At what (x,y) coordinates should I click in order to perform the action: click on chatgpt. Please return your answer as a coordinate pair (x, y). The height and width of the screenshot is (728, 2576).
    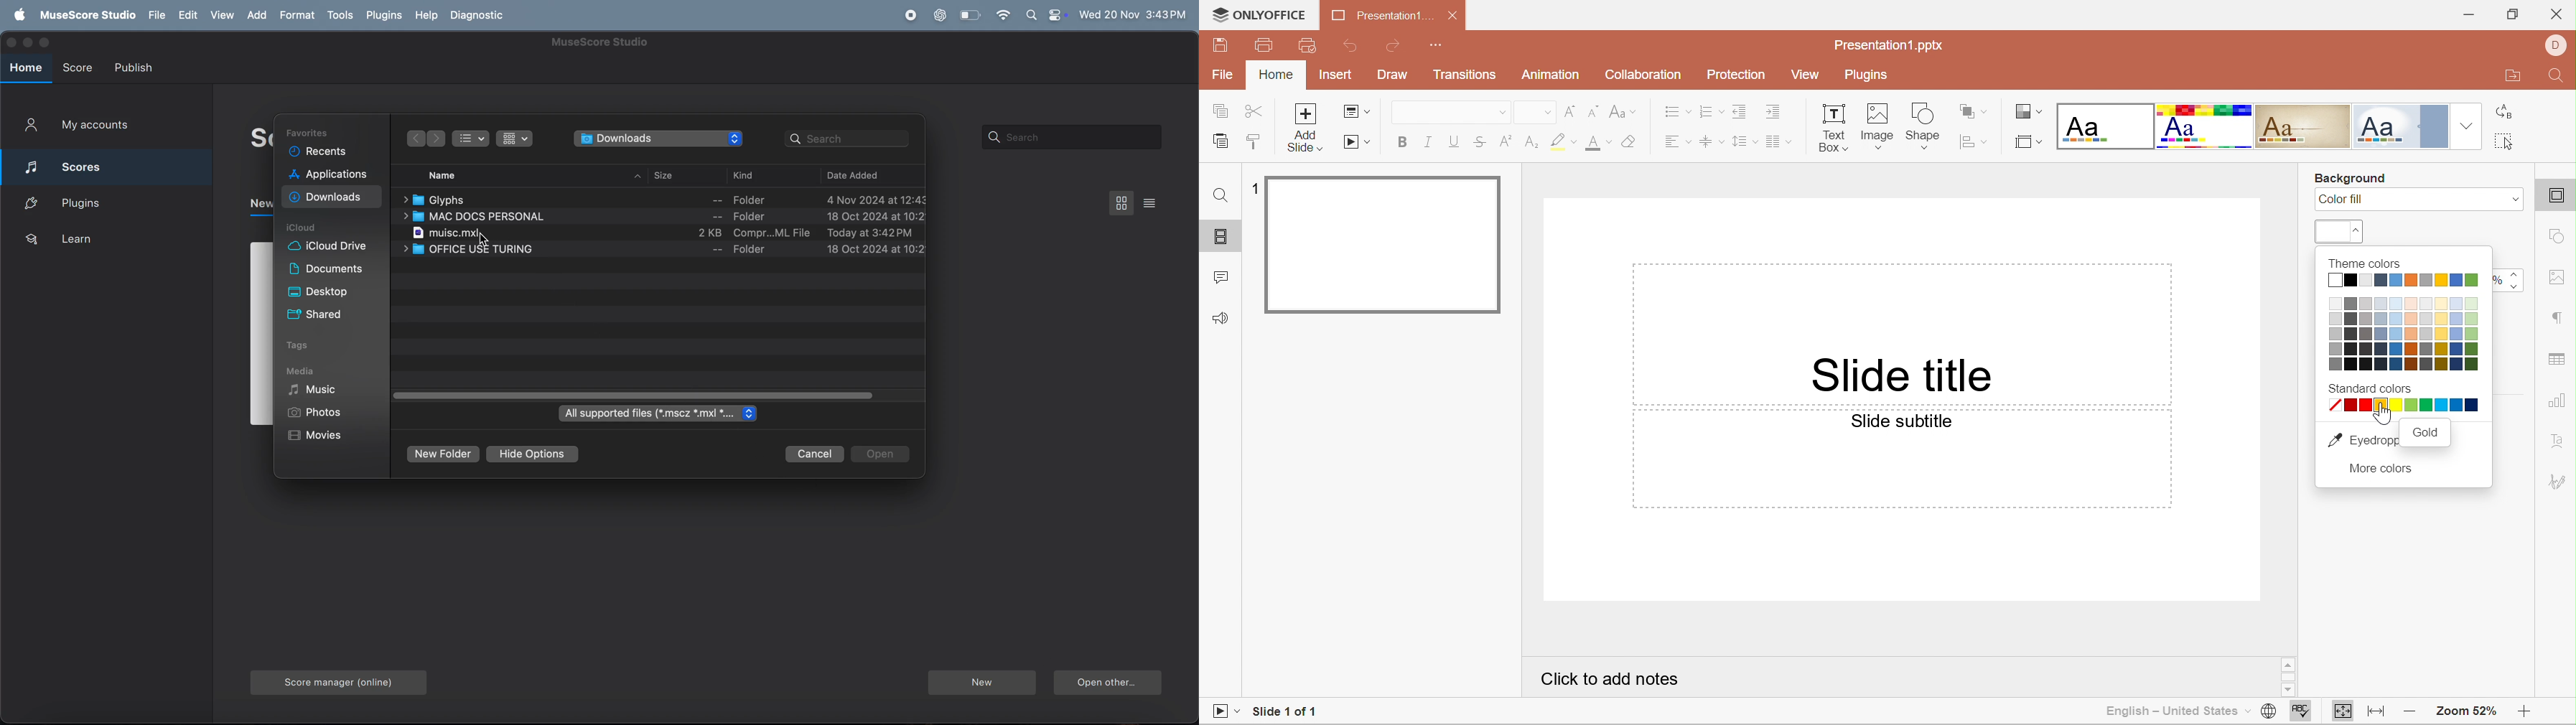
    Looking at the image, I should click on (938, 15).